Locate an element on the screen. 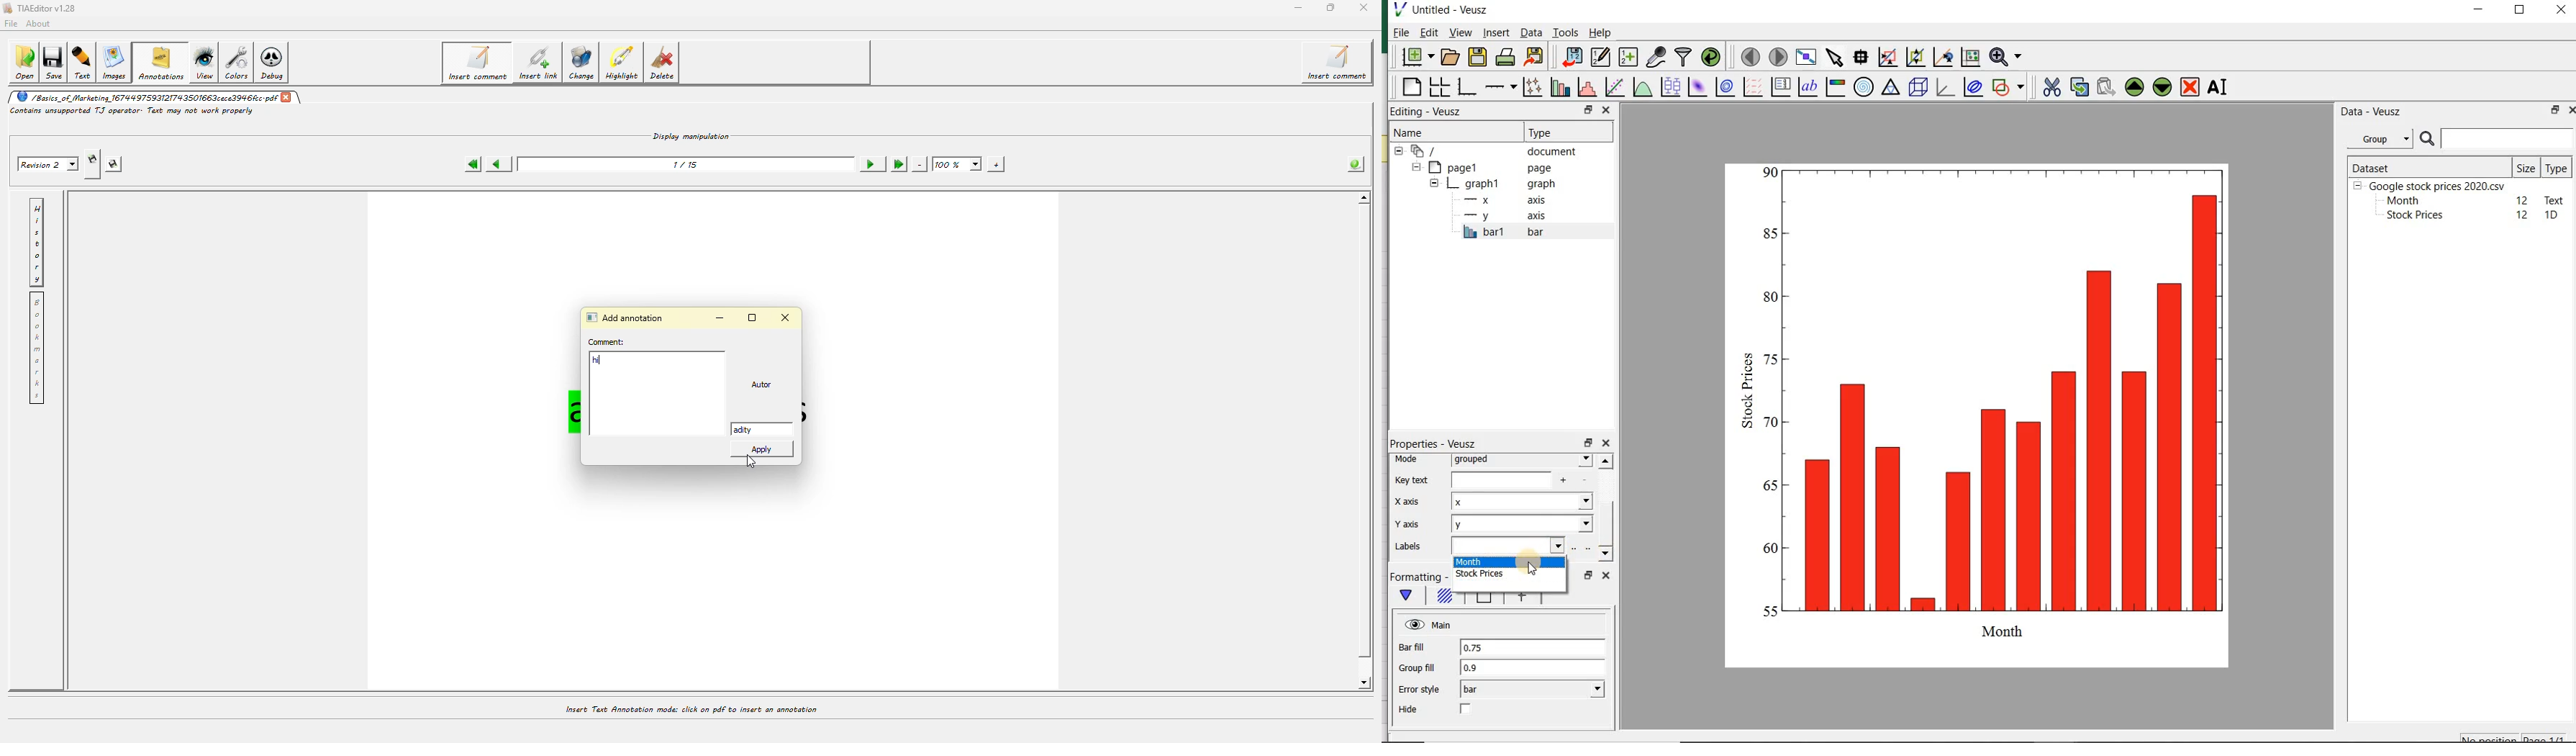 The width and height of the screenshot is (2576, 756). Month is located at coordinates (2402, 201).